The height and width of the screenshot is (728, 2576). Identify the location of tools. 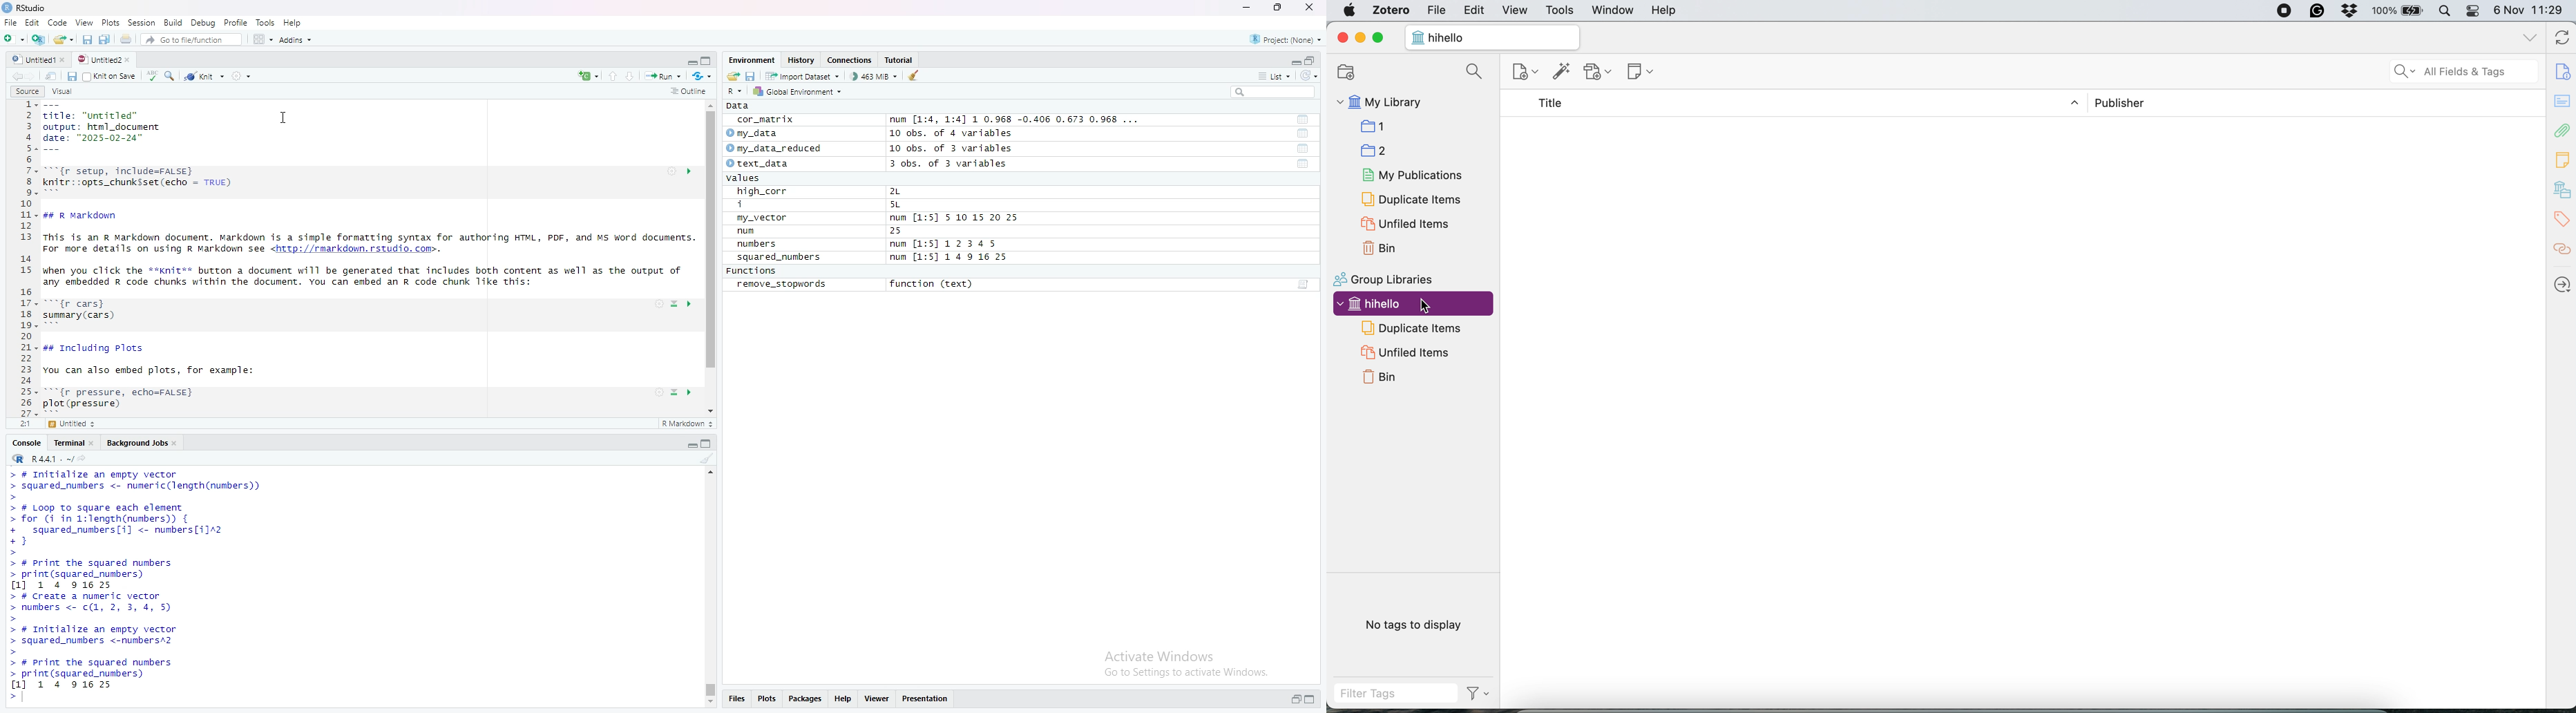
(1561, 11).